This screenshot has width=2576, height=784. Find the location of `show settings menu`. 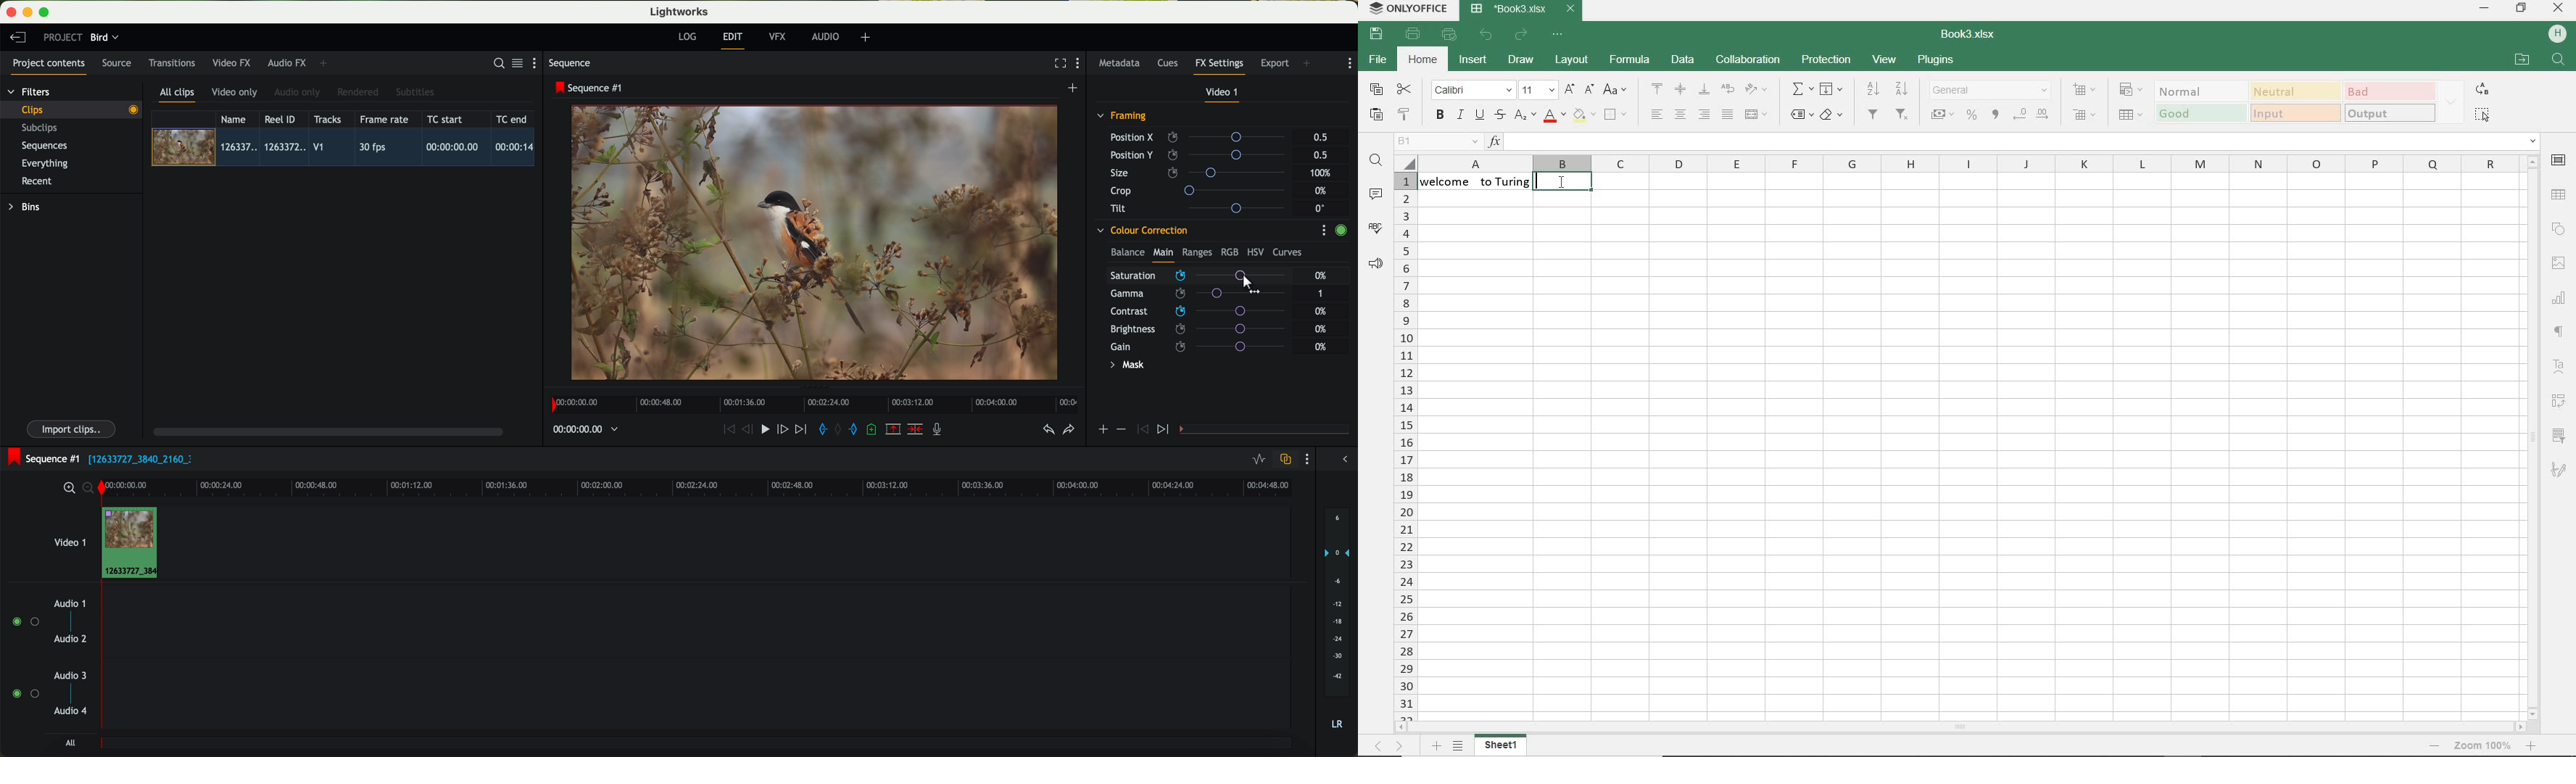

show settings menu is located at coordinates (1081, 64).